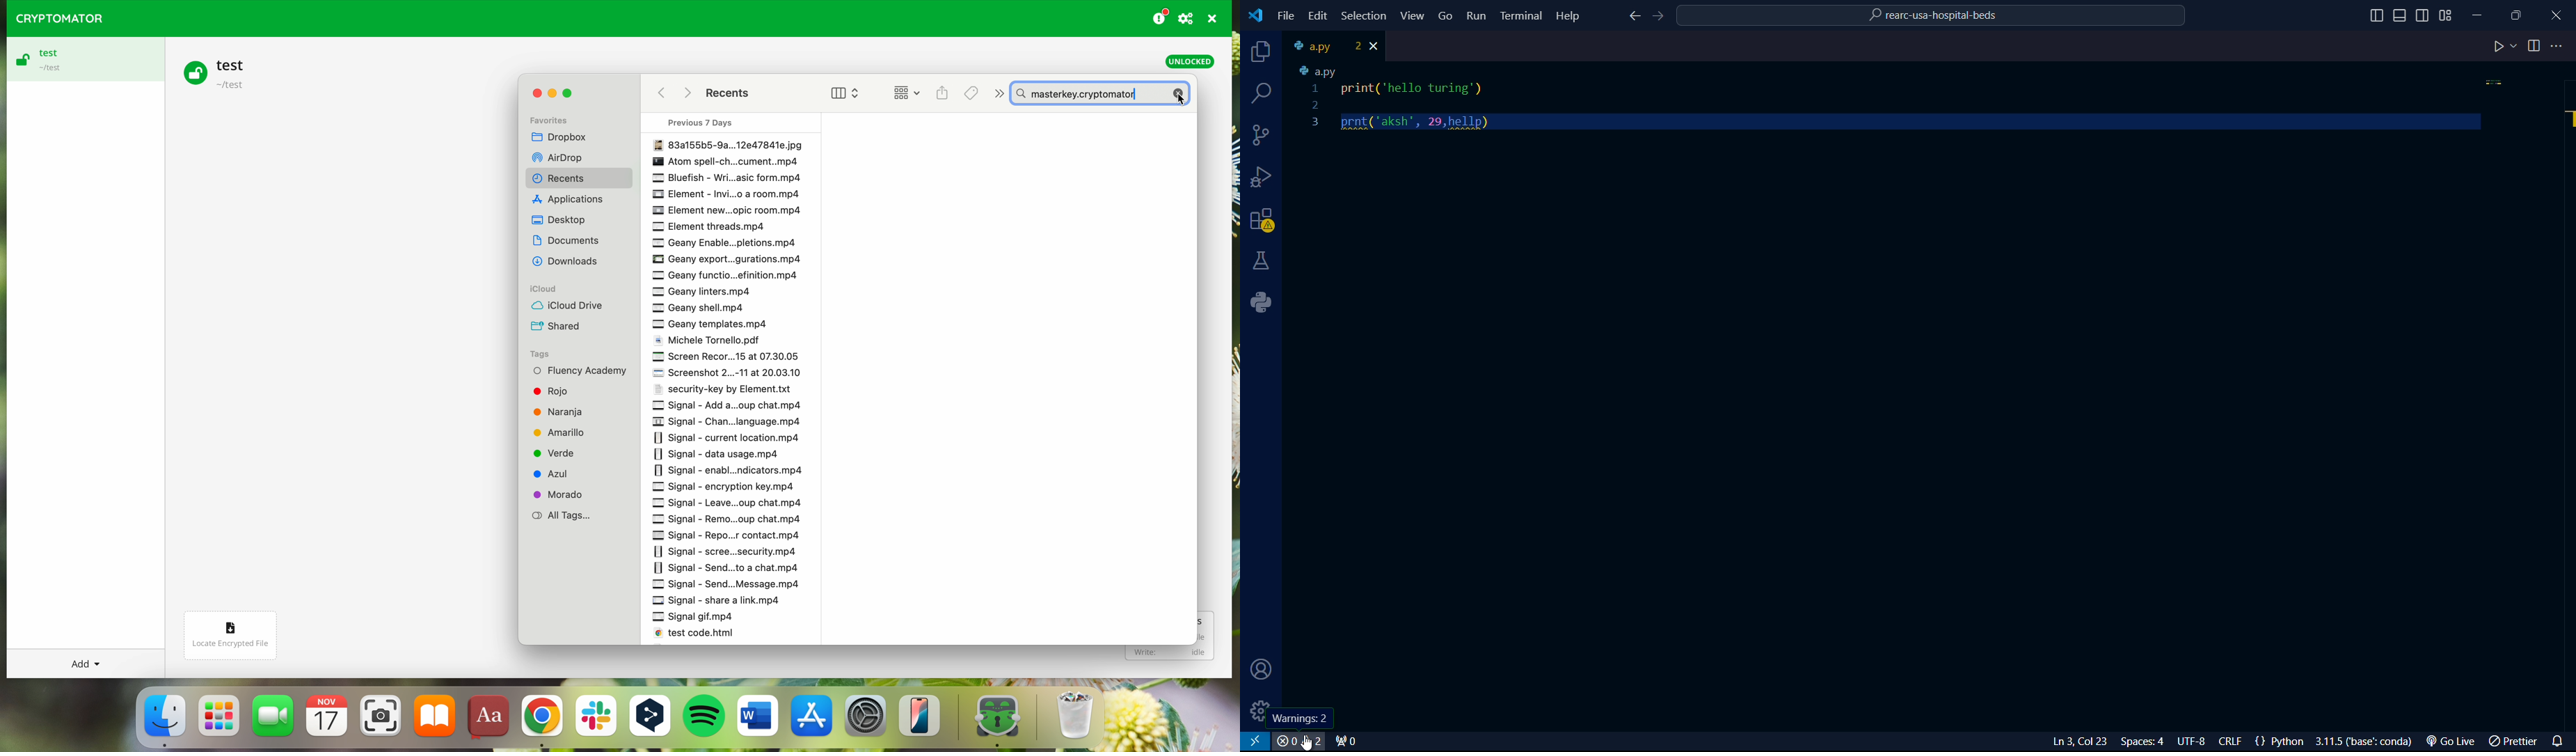 The height and width of the screenshot is (756, 2576). What do you see at coordinates (489, 718) in the screenshot?
I see `dictionary` at bounding box center [489, 718].